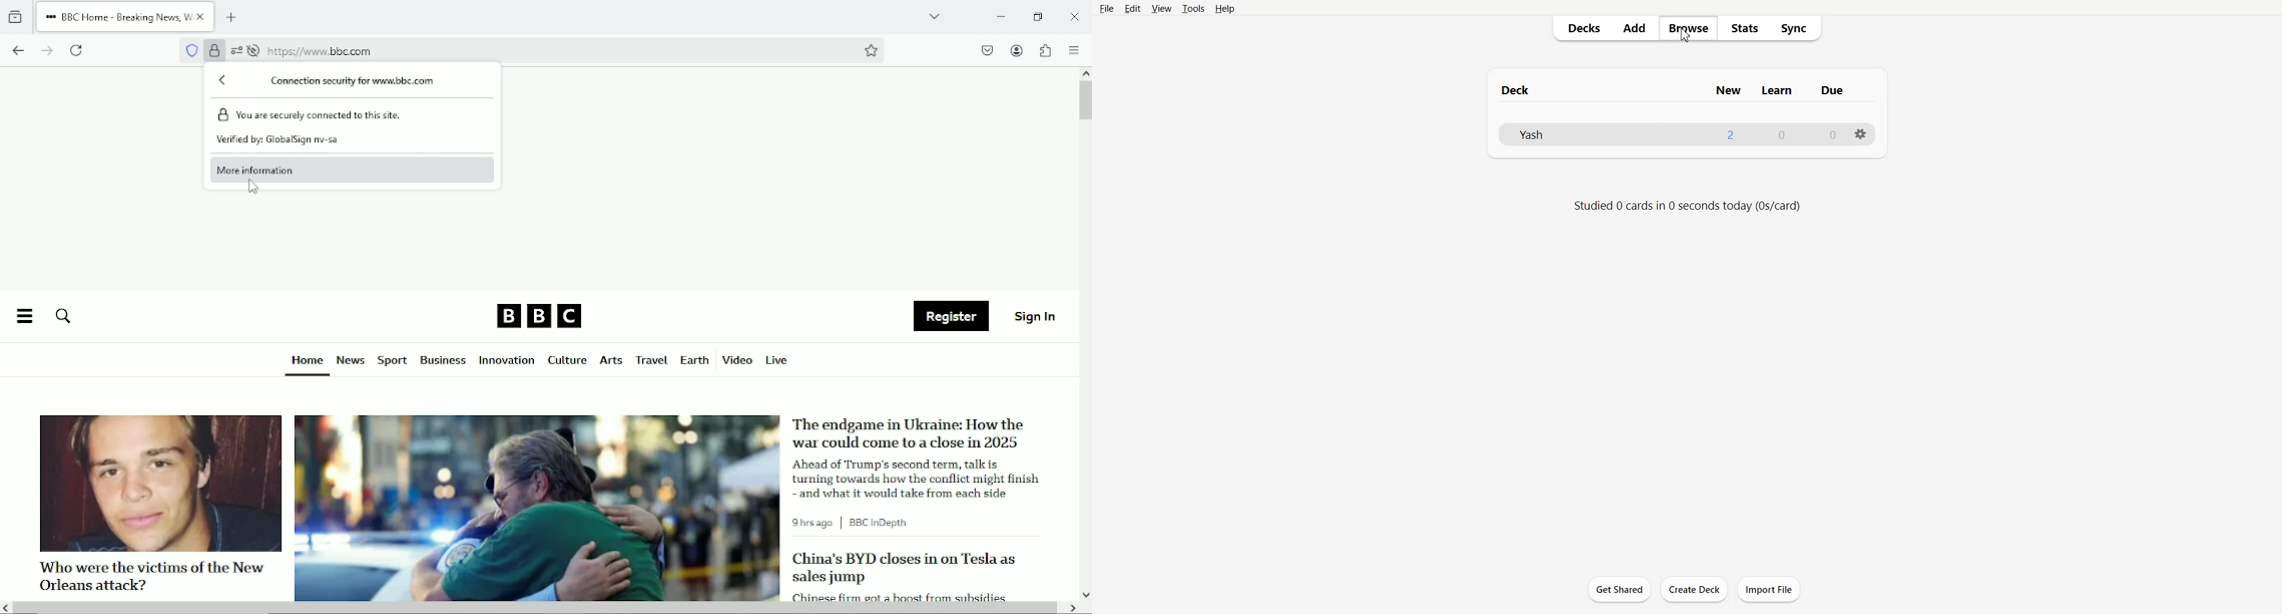 The height and width of the screenshot is (616, 2296). Describe the element at coordinates (693, 360) in the screenshot. I see `Earth` at that location.